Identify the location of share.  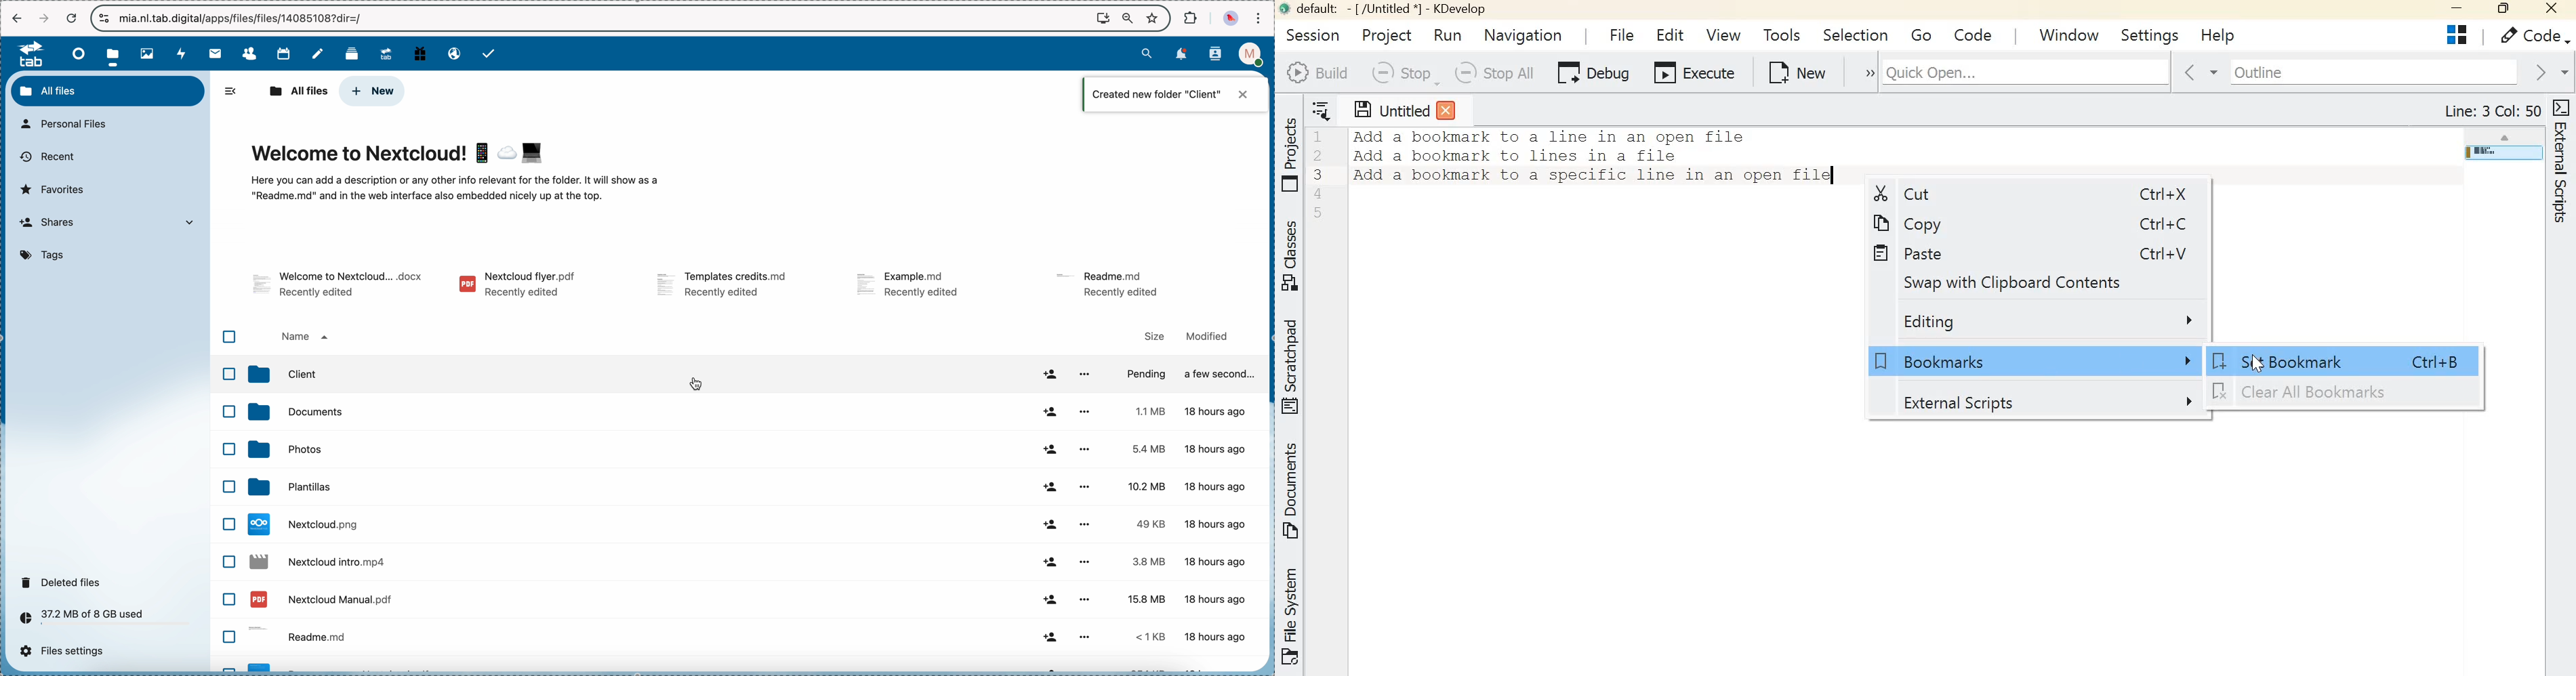
(1050, 373).